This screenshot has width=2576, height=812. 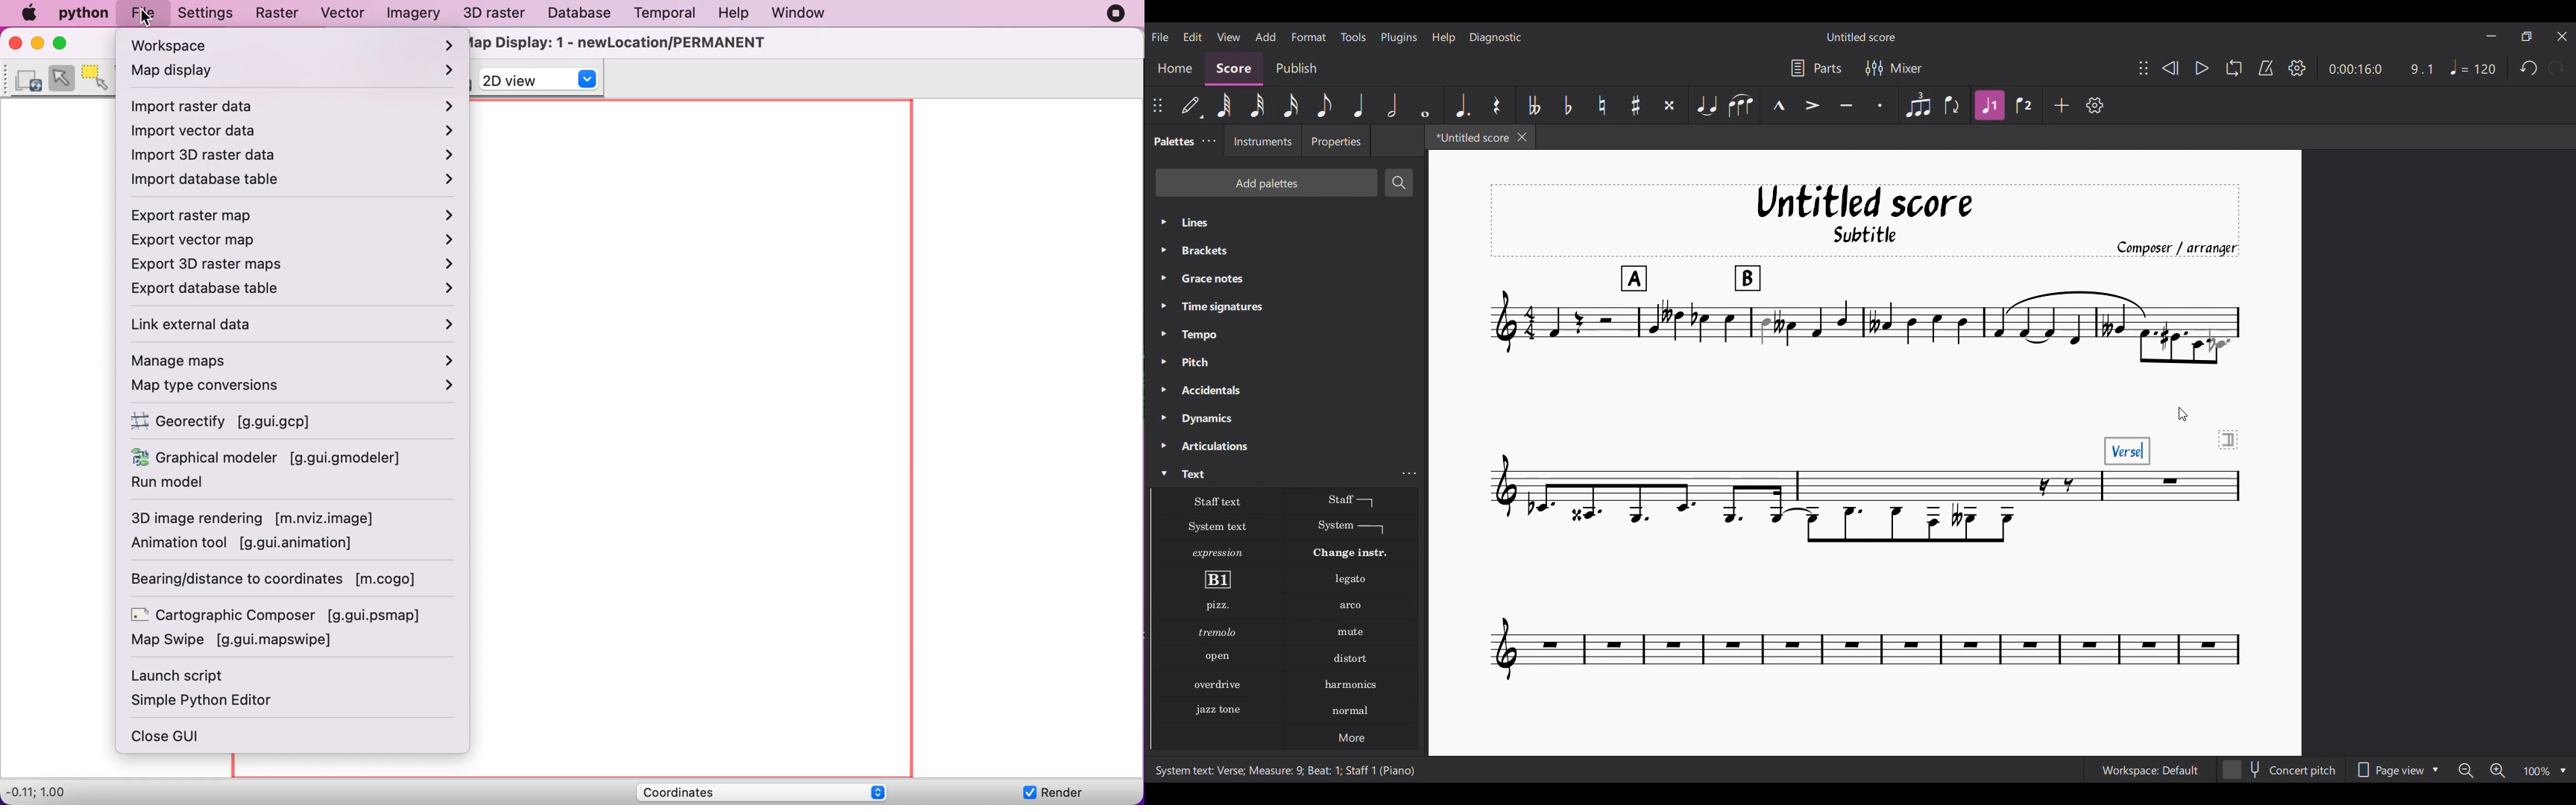 What do you see at coordinates (1336, 140) in the screenshot?
I see `Properties` at bounding box center [1336, 140].